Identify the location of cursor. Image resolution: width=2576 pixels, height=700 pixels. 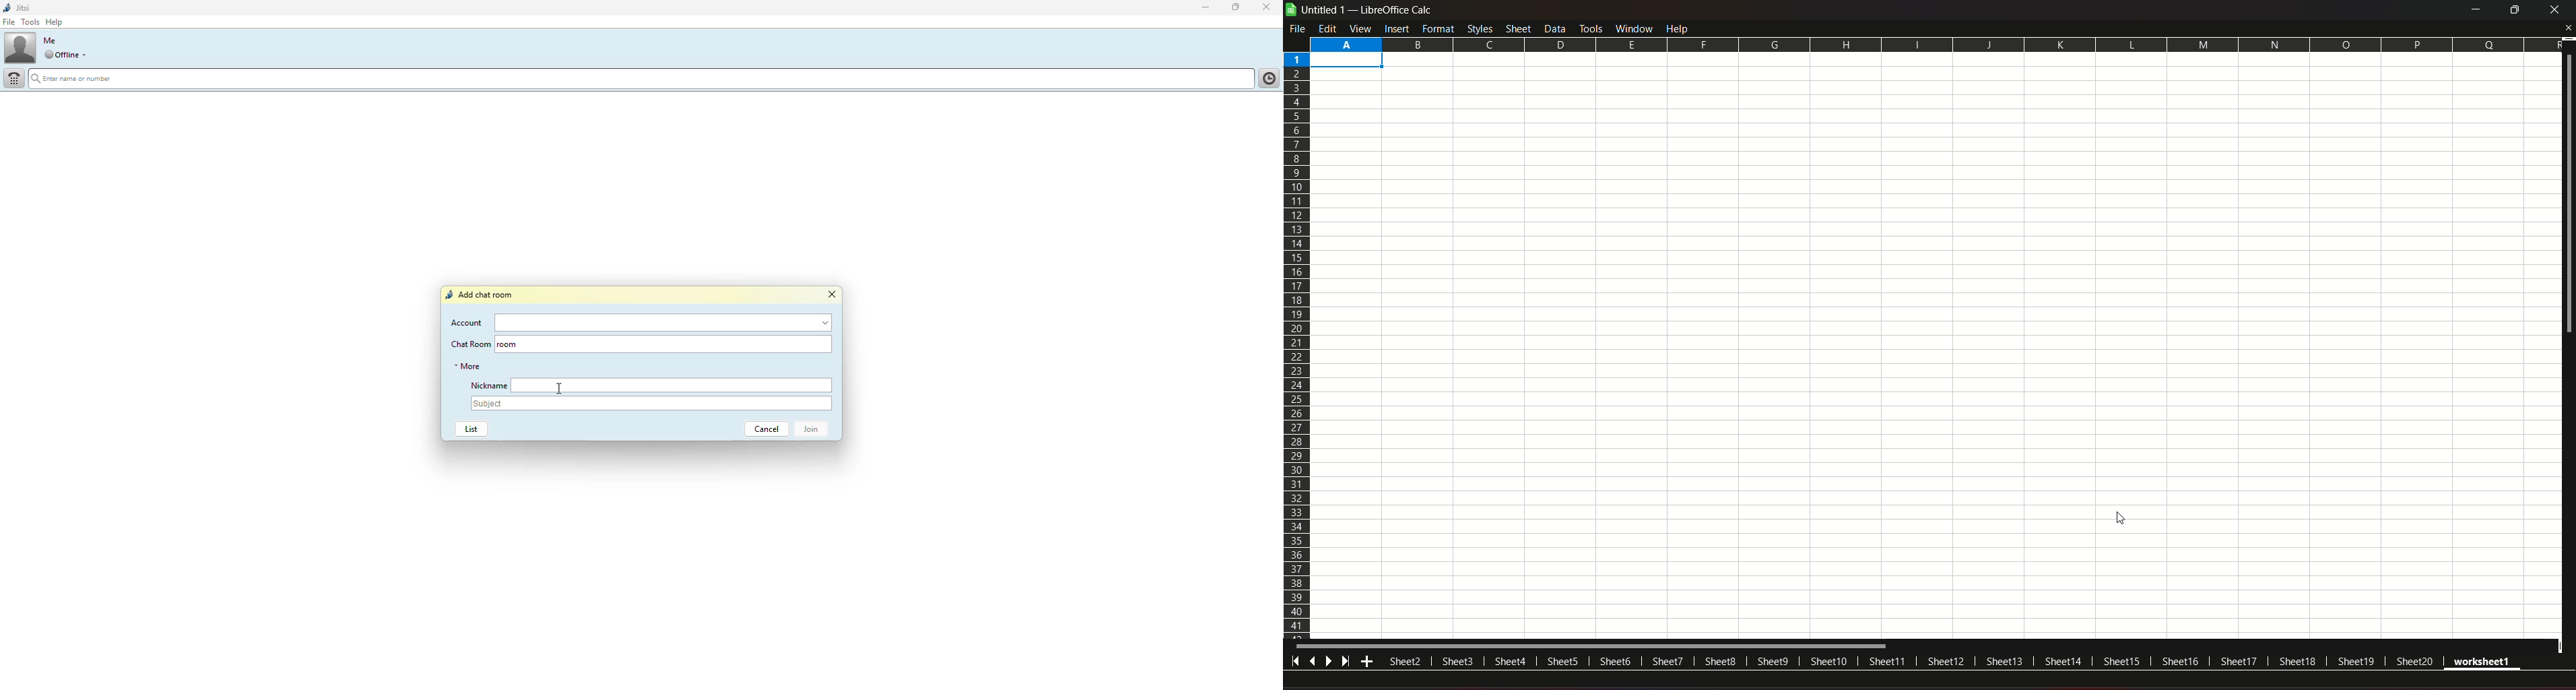
(2122, 520).